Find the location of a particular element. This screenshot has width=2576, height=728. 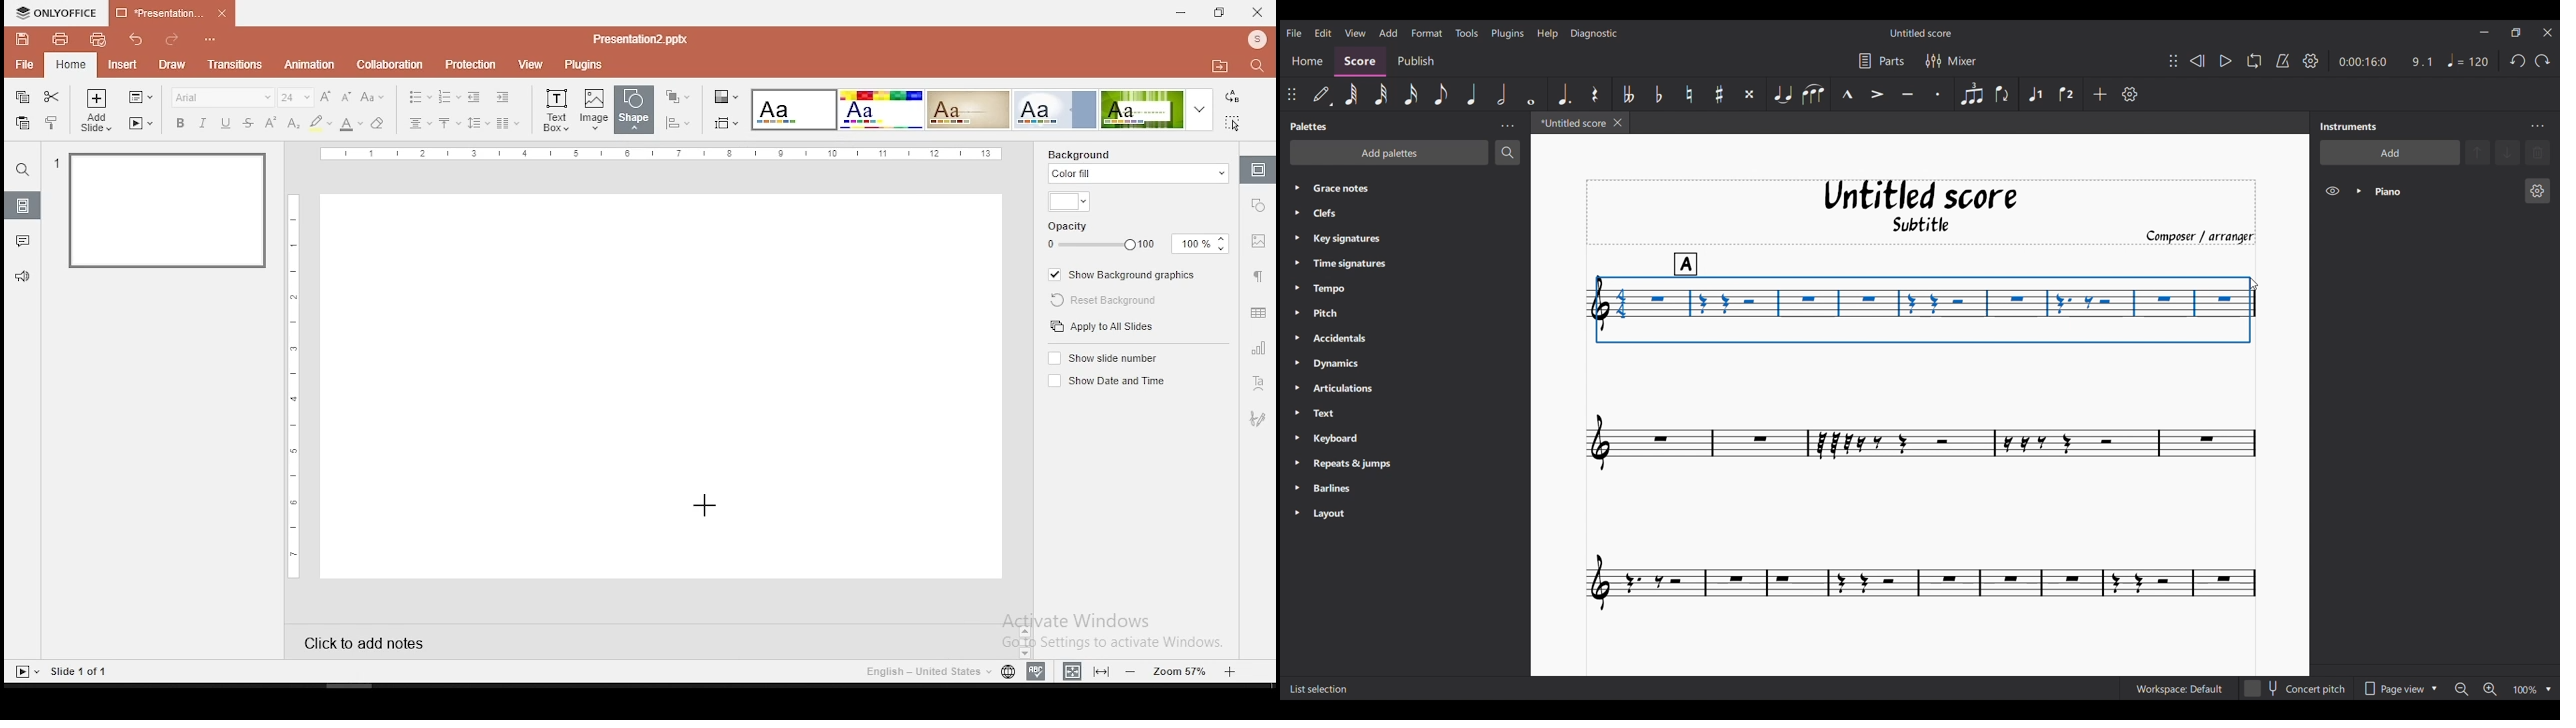

theme is located at coordinates (1160, 109).